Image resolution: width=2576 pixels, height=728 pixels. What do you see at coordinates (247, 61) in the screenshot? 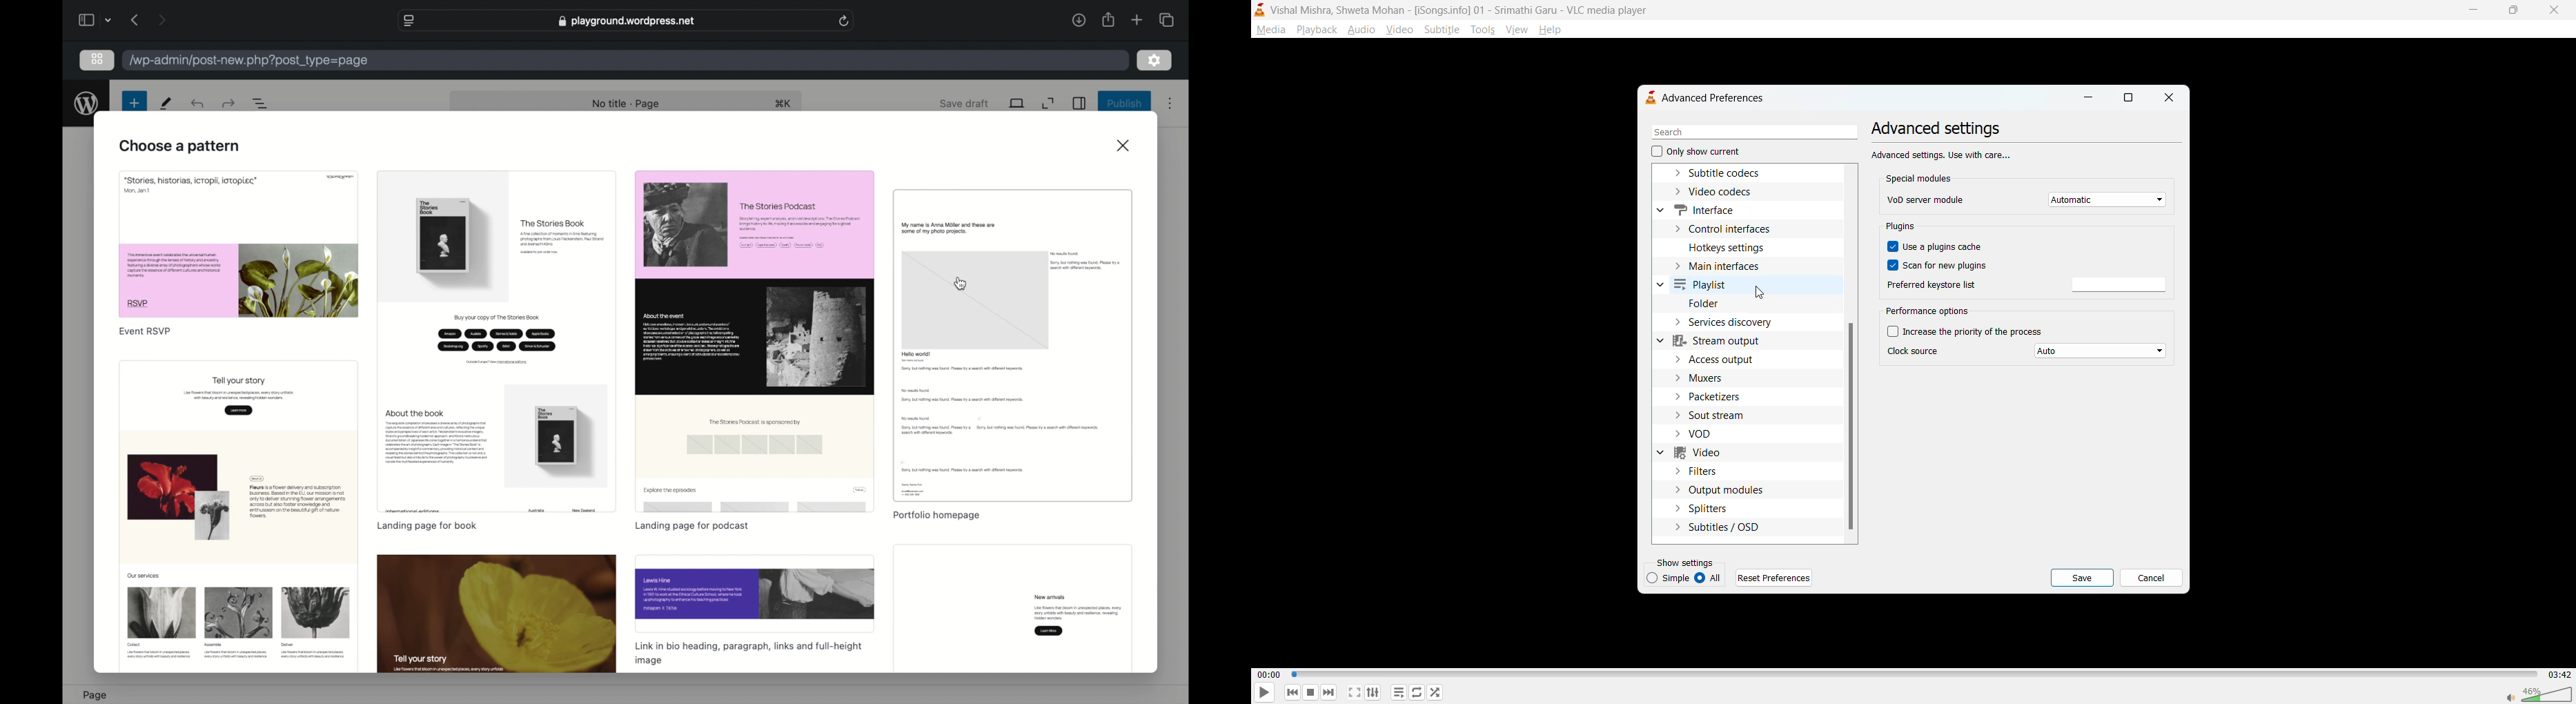
I see `wordpress address` at bounding box center [247, 61].